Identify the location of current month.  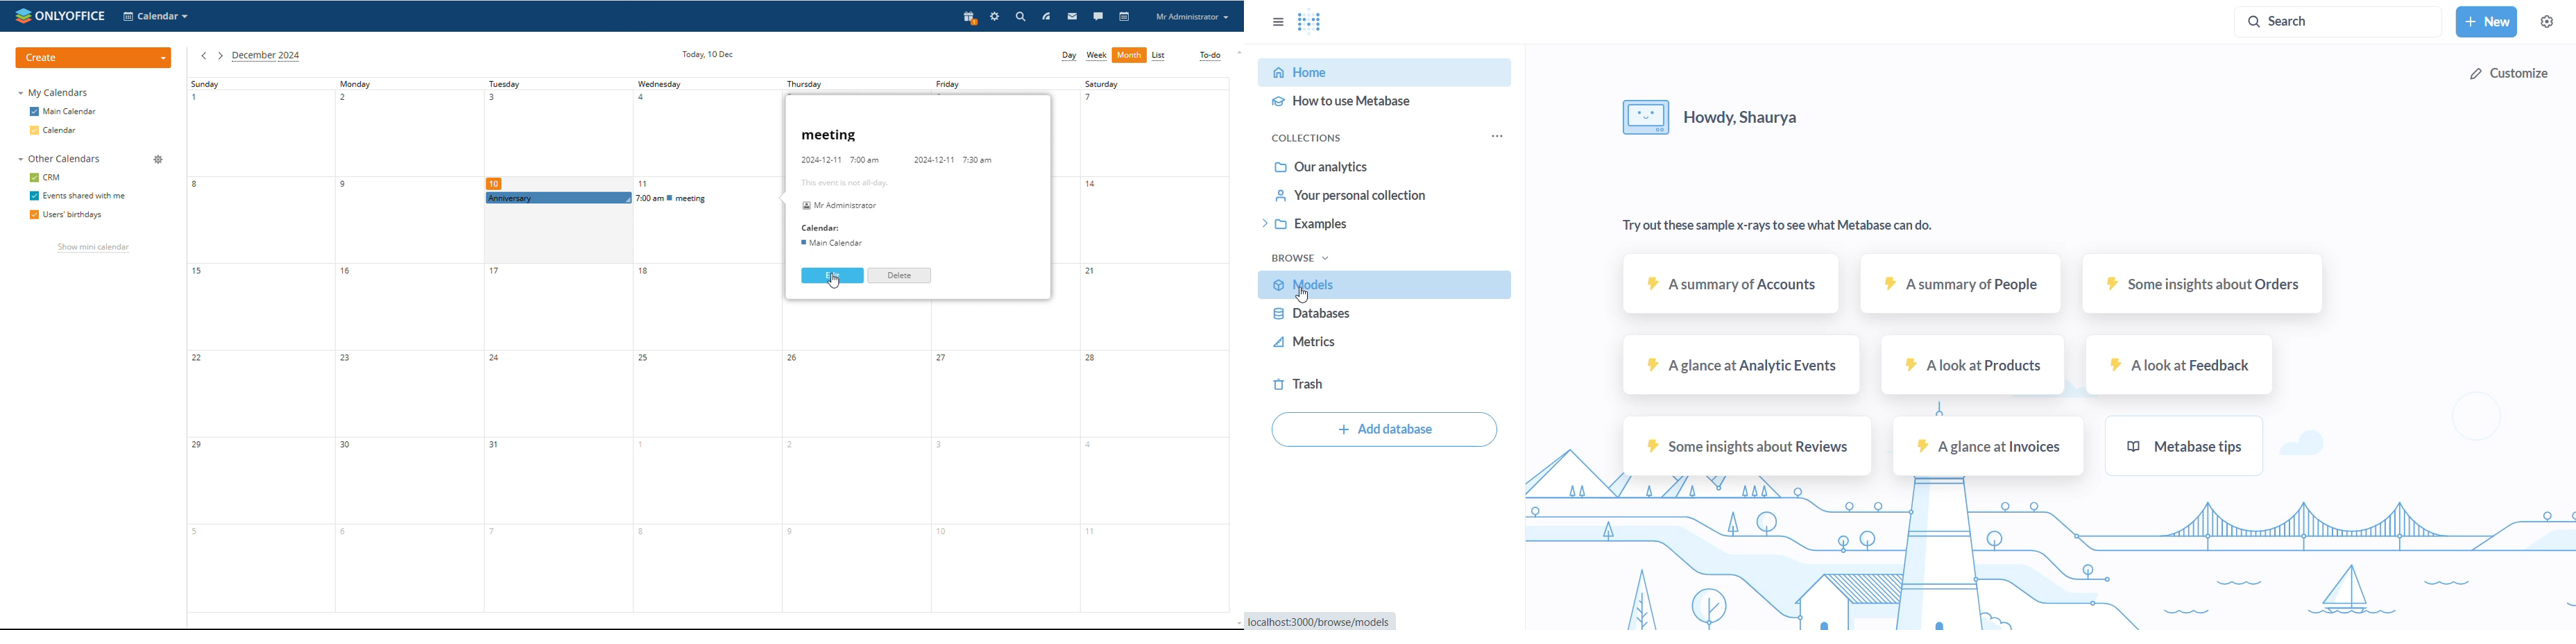
(266, 56).